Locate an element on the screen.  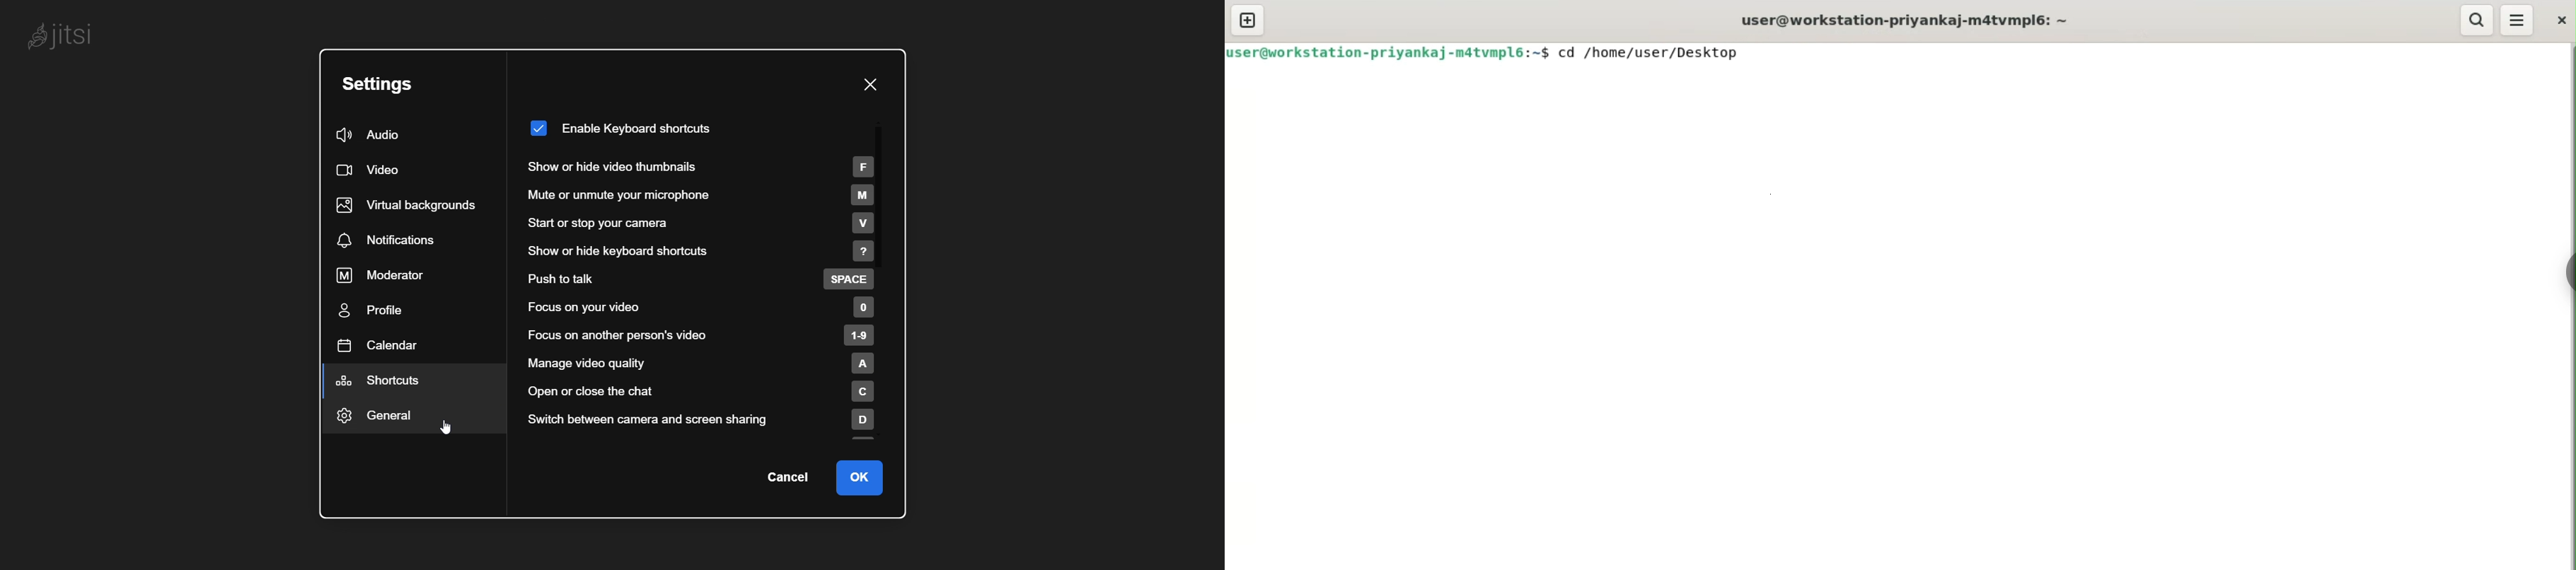
ok is located at coordinates (860, 478).